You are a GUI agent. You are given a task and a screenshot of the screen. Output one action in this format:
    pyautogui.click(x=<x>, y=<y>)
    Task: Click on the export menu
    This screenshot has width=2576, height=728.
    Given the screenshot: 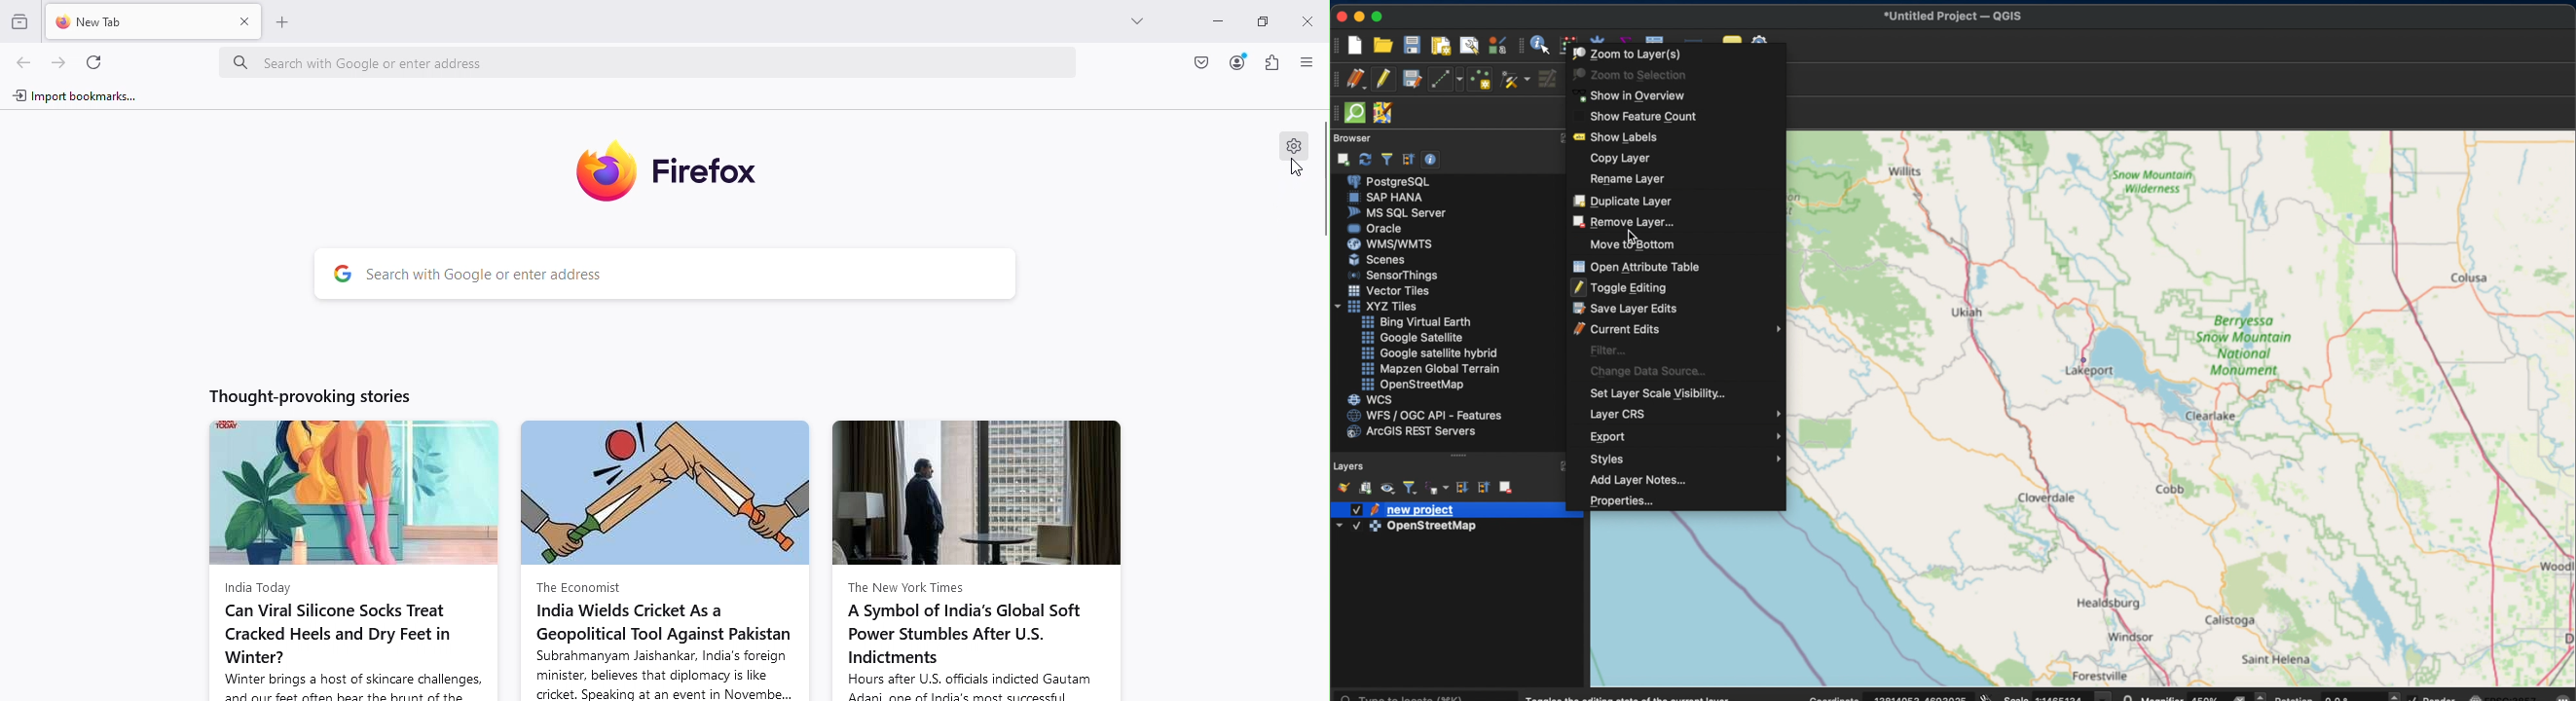 What is the action you would take?
    pyautogui.click(x=1687, y=437)
    